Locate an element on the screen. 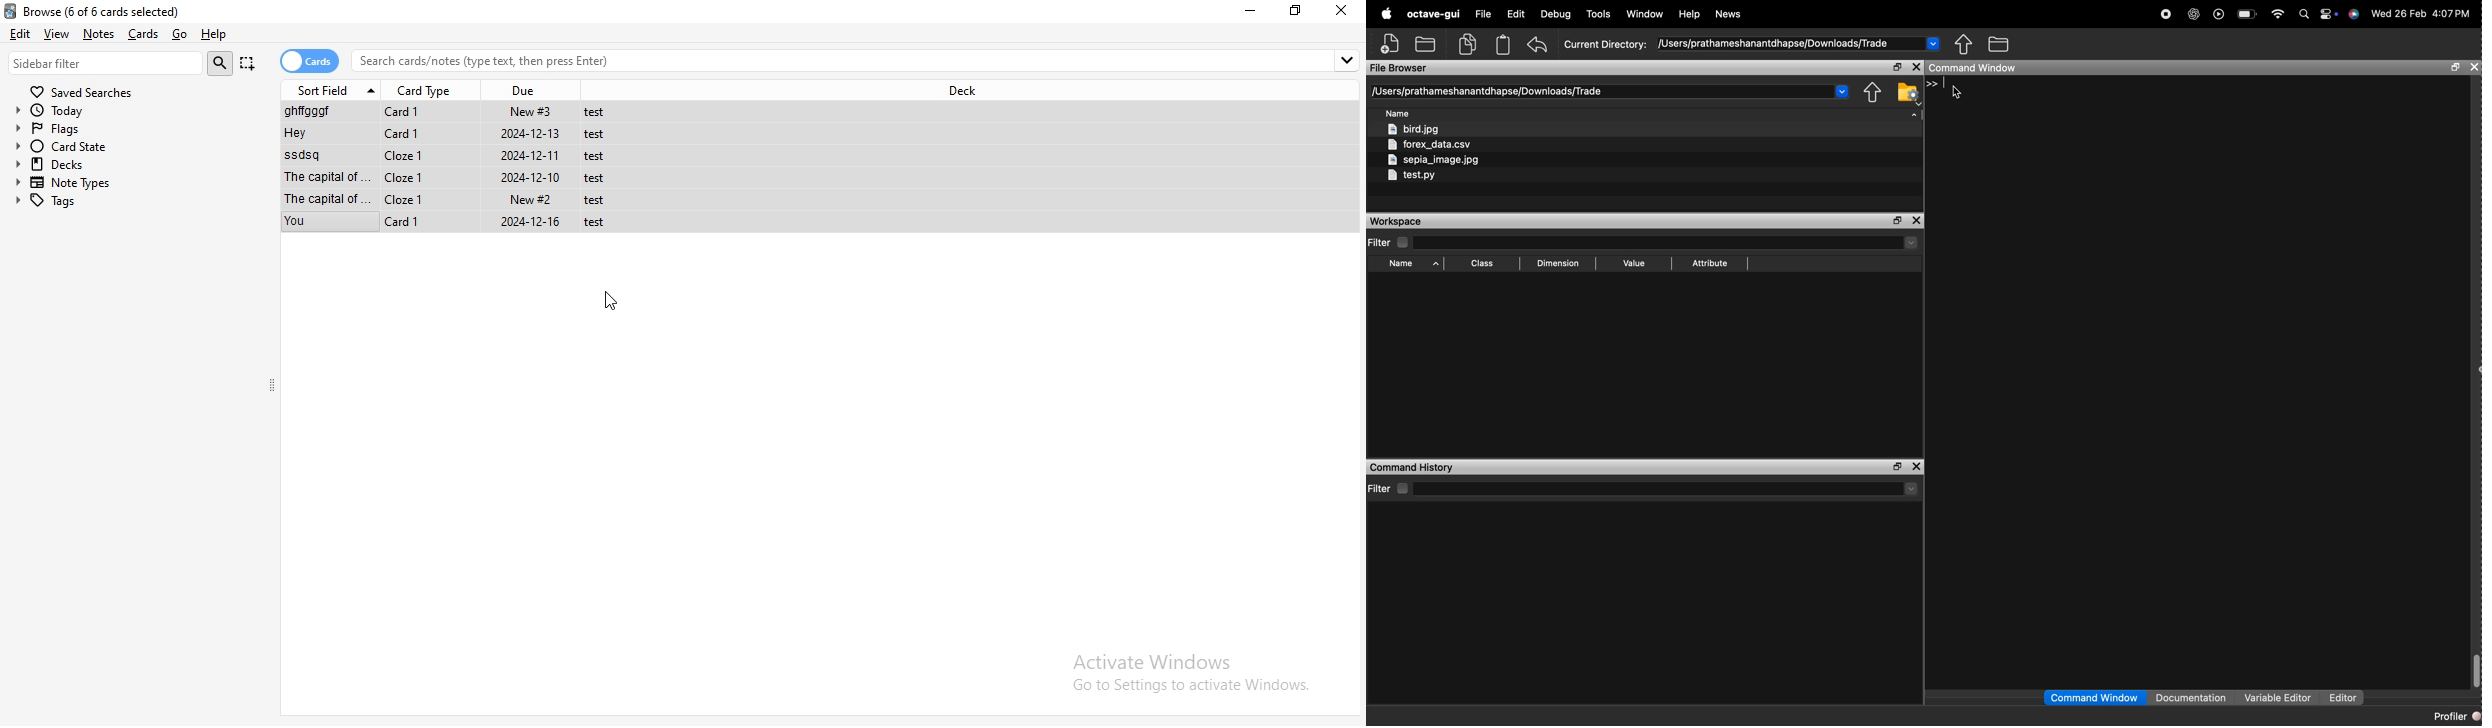  deck is located at coordinates (962, 91).